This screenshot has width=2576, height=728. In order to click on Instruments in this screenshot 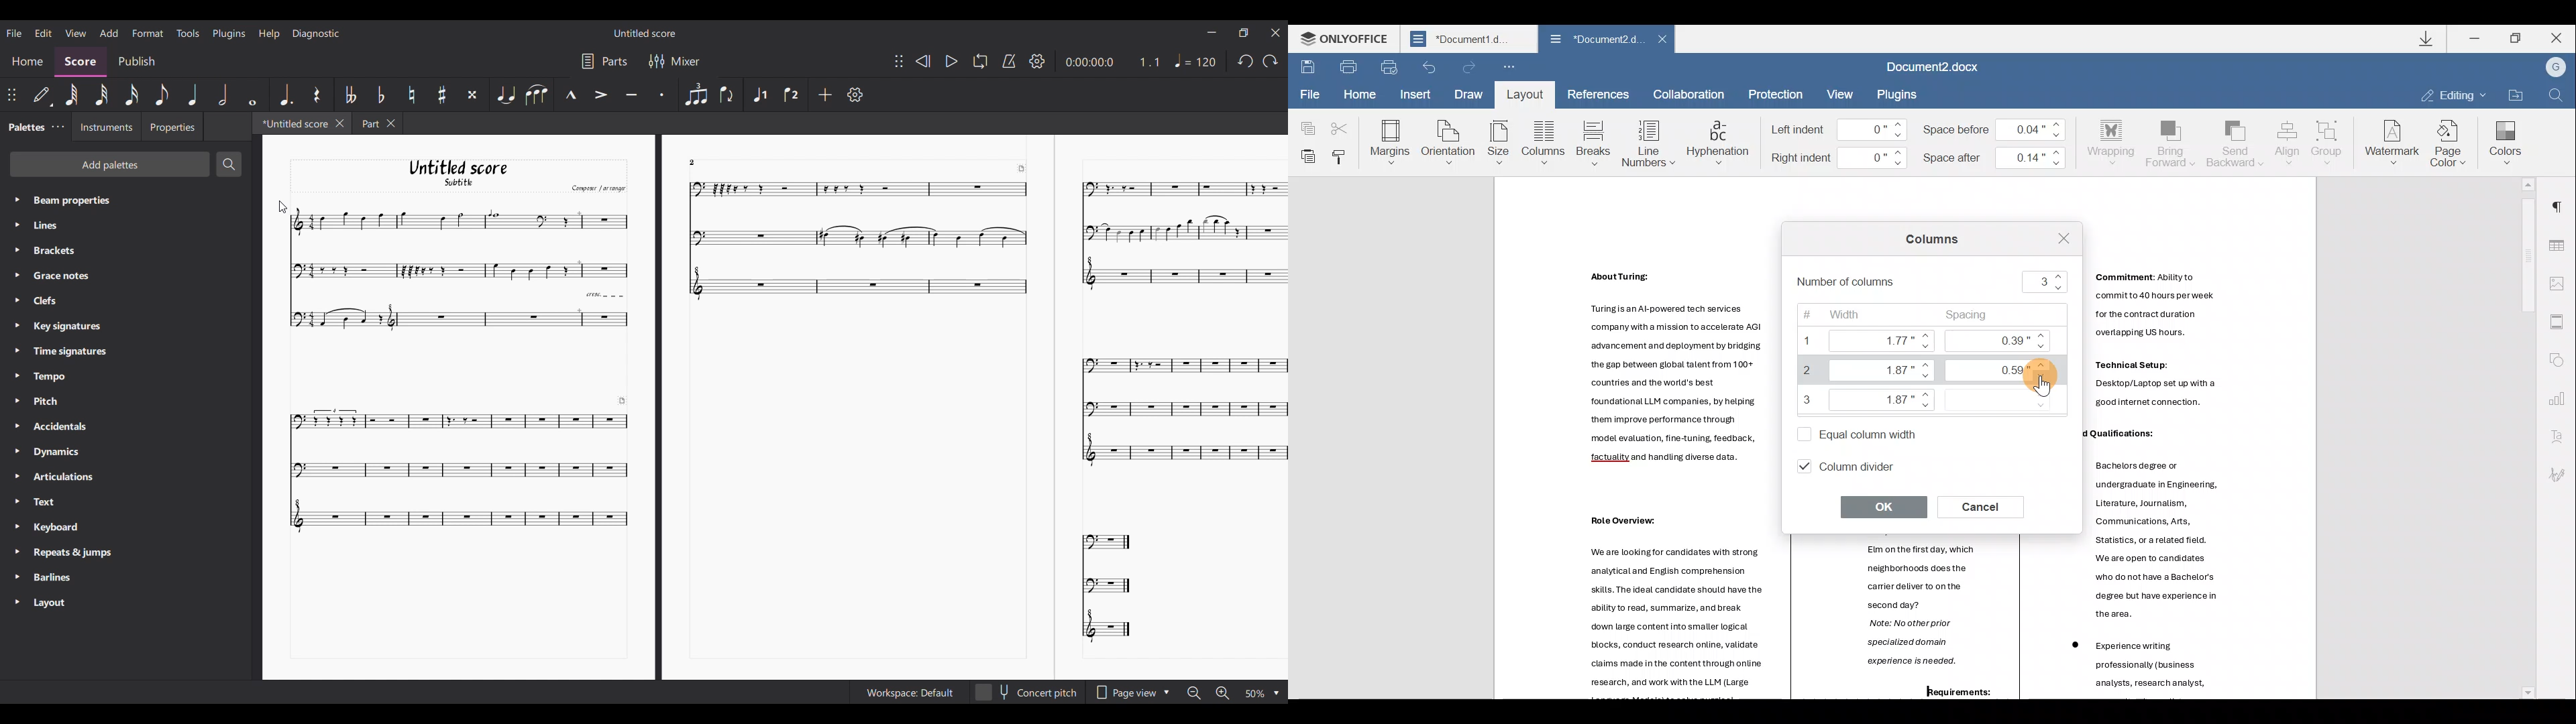, I will do `click(105, 127)`.